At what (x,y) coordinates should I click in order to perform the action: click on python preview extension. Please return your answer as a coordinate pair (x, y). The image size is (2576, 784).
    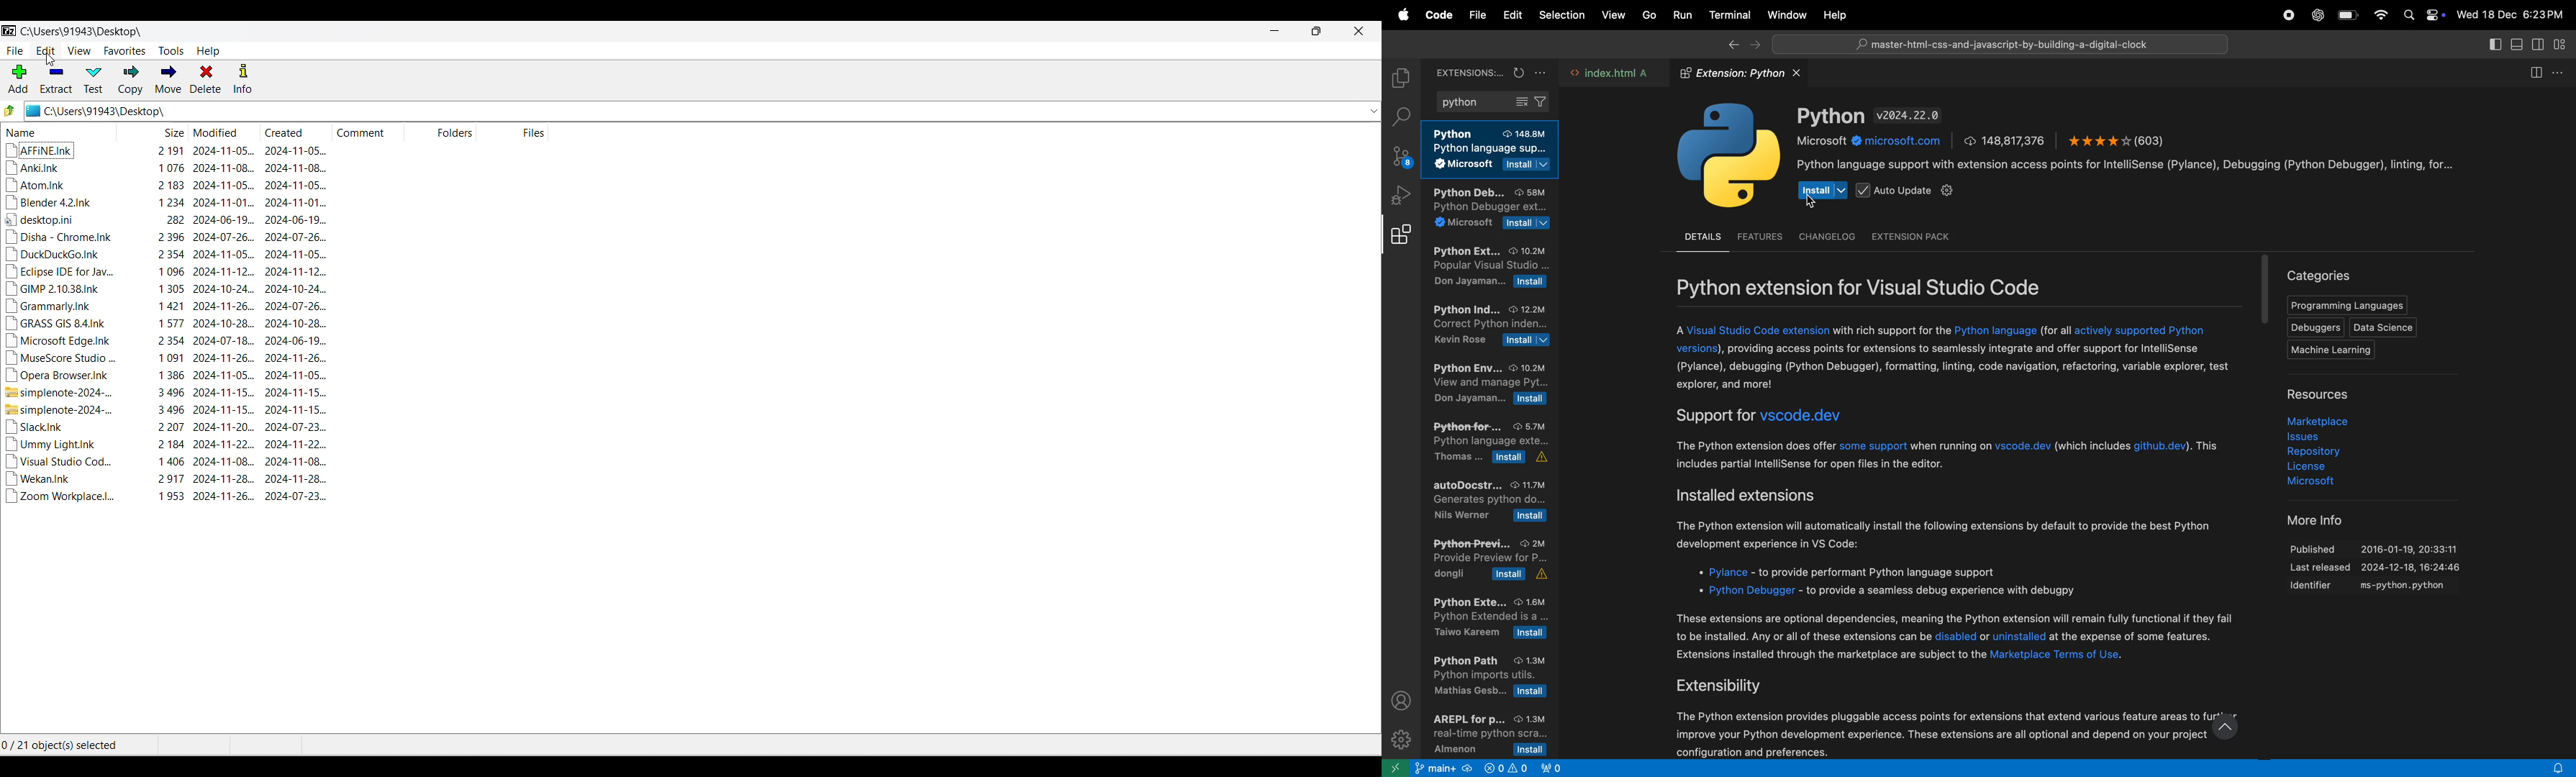
    Looking at the image, I should click on (1487, 559).